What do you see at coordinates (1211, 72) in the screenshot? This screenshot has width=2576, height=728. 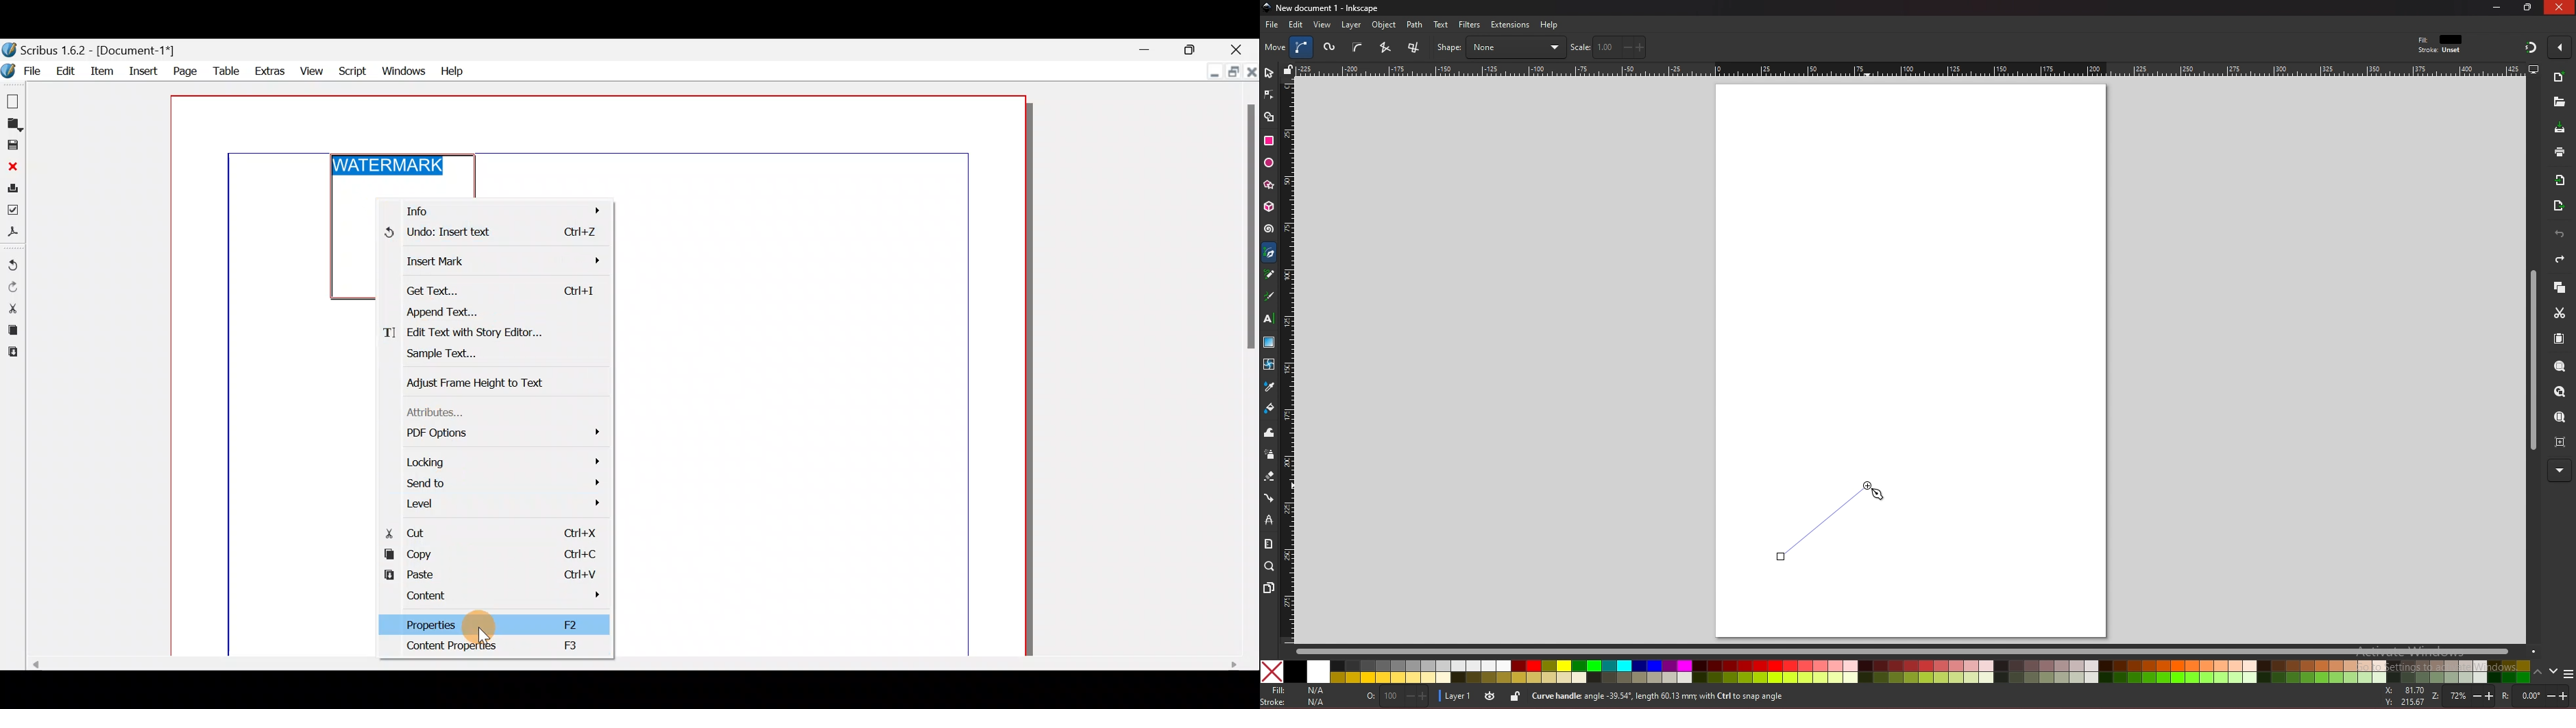 I see `Minimise` at bounding box center [1211, 72].